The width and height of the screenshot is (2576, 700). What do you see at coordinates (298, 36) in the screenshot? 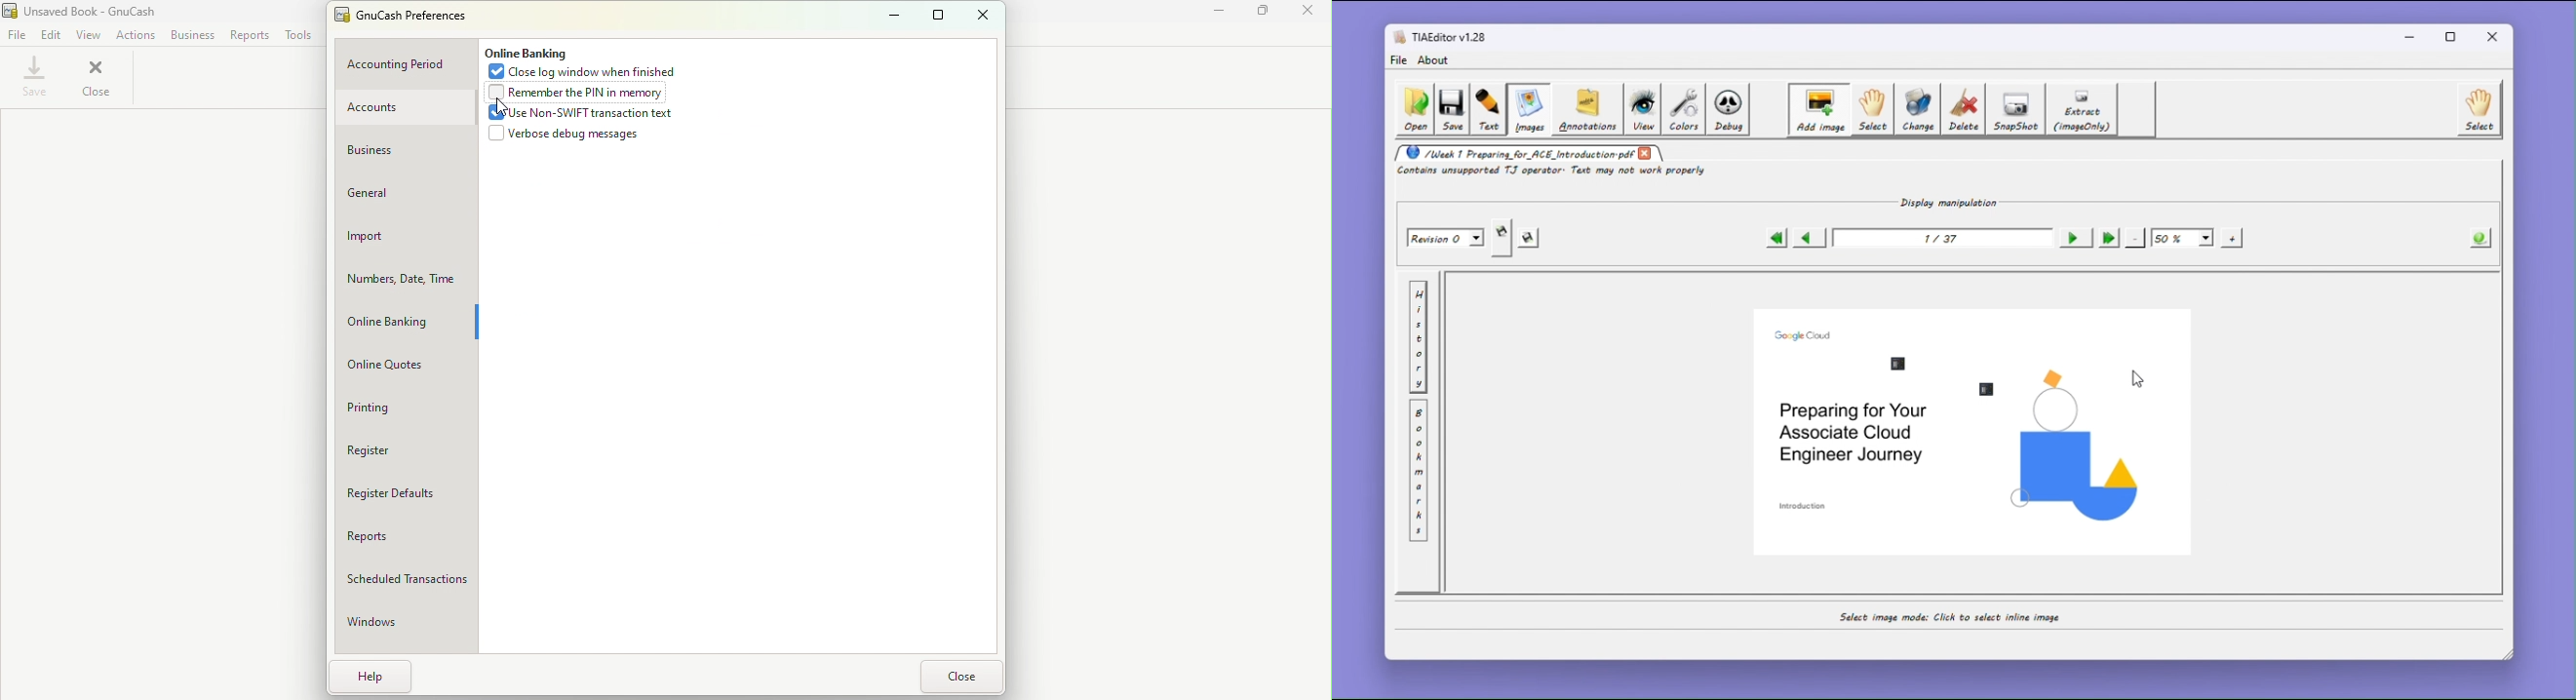
I see `tools` at bounding box center [298, 36].